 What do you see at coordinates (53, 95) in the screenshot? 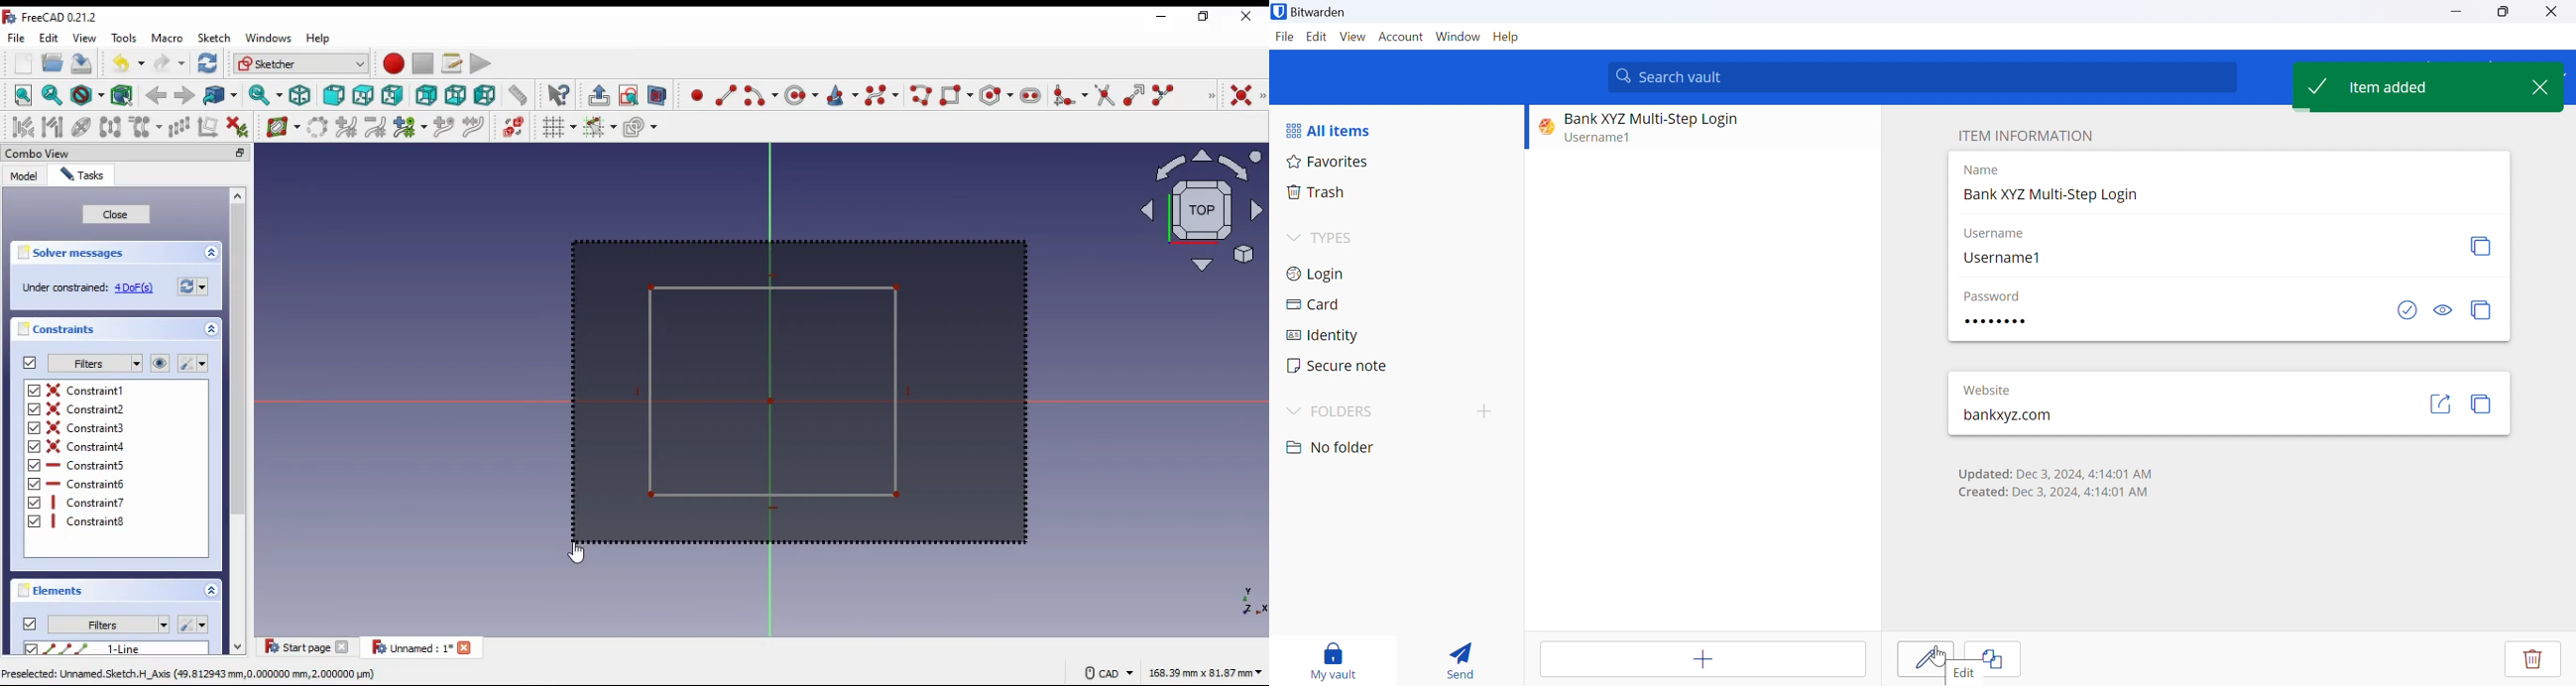
I see `fit selection` at bounding box center [53, 95].